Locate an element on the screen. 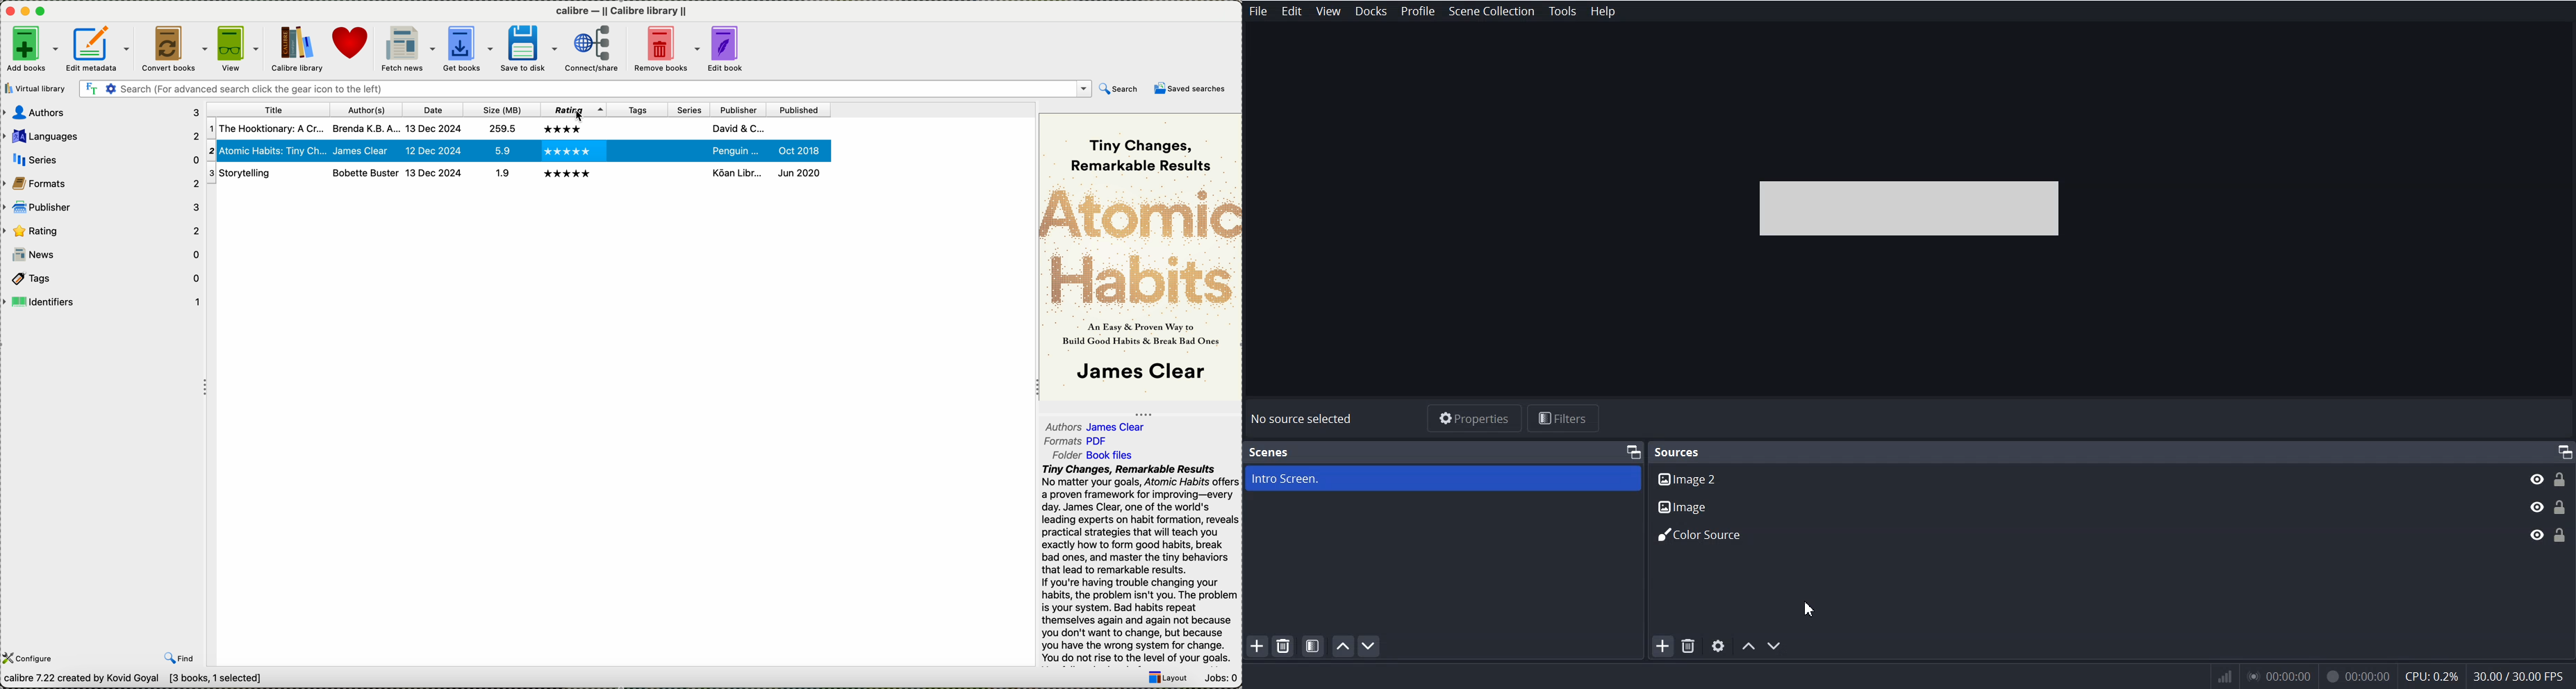 This screenshot has height=700, width=2576. Cursor is located at coordinates (1810, 608).